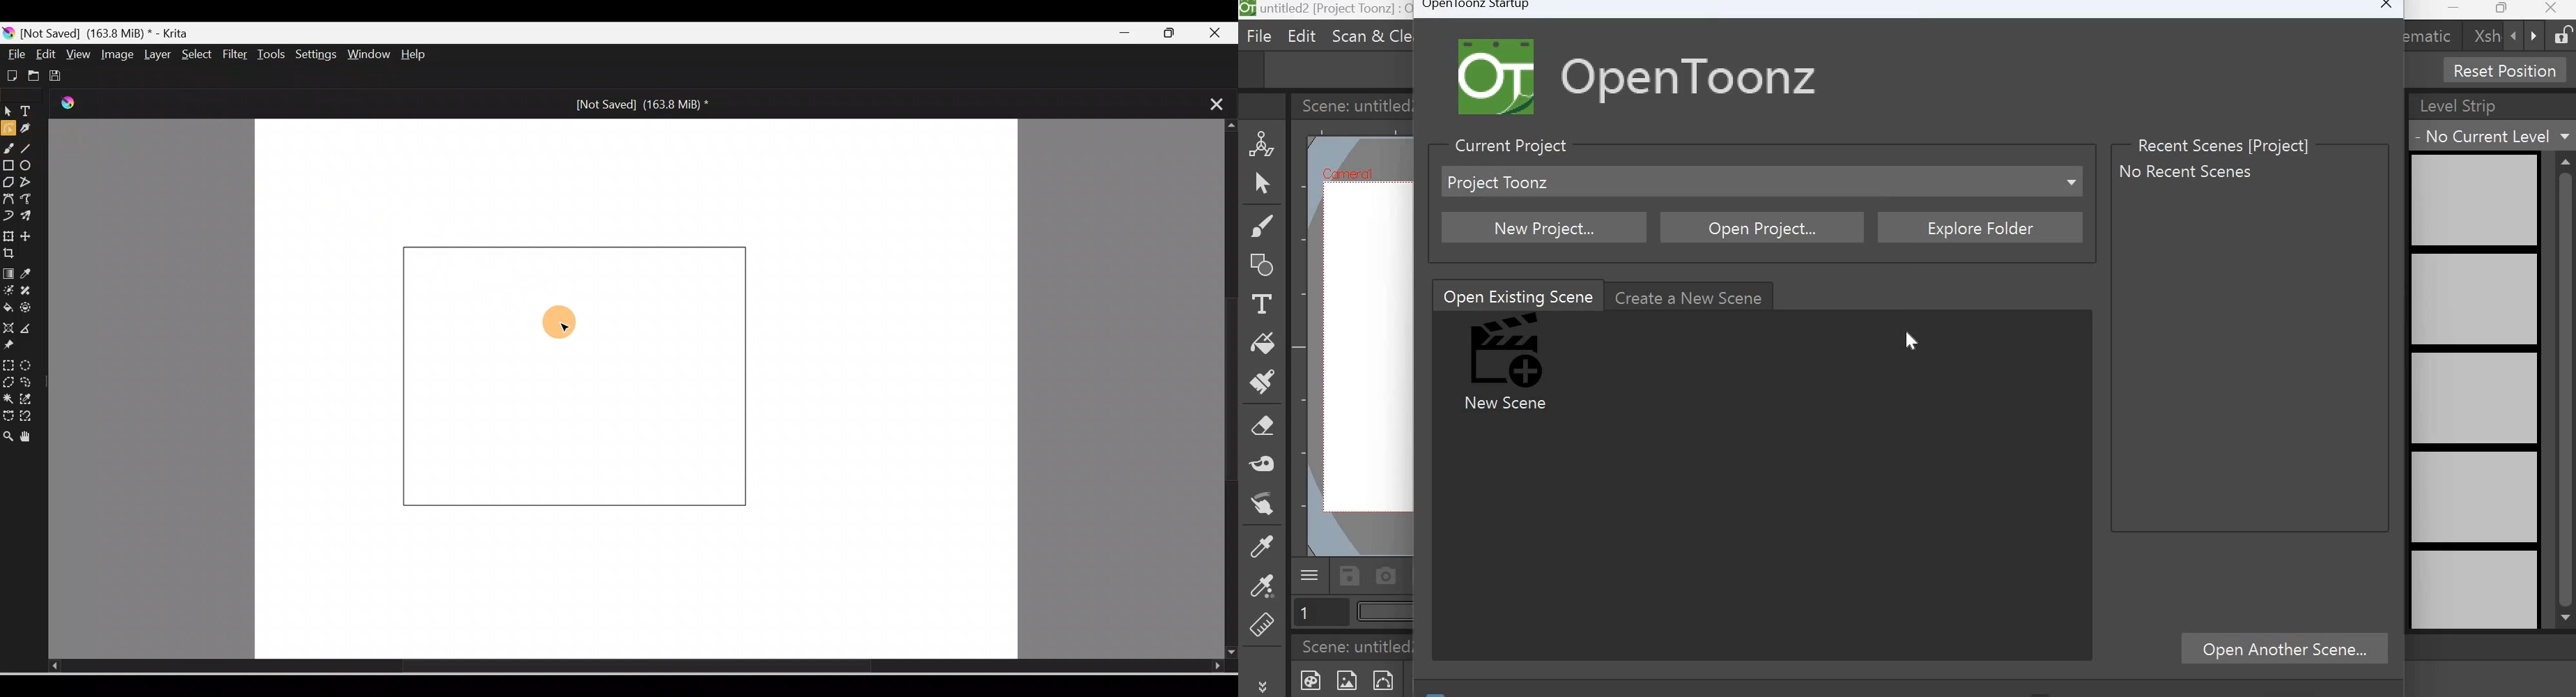 The image size is (2576, 700). What do you see at coordinates (30, 382) in the screenshot?
I see `Freehand selection tool` at bounding box center [30, 382].